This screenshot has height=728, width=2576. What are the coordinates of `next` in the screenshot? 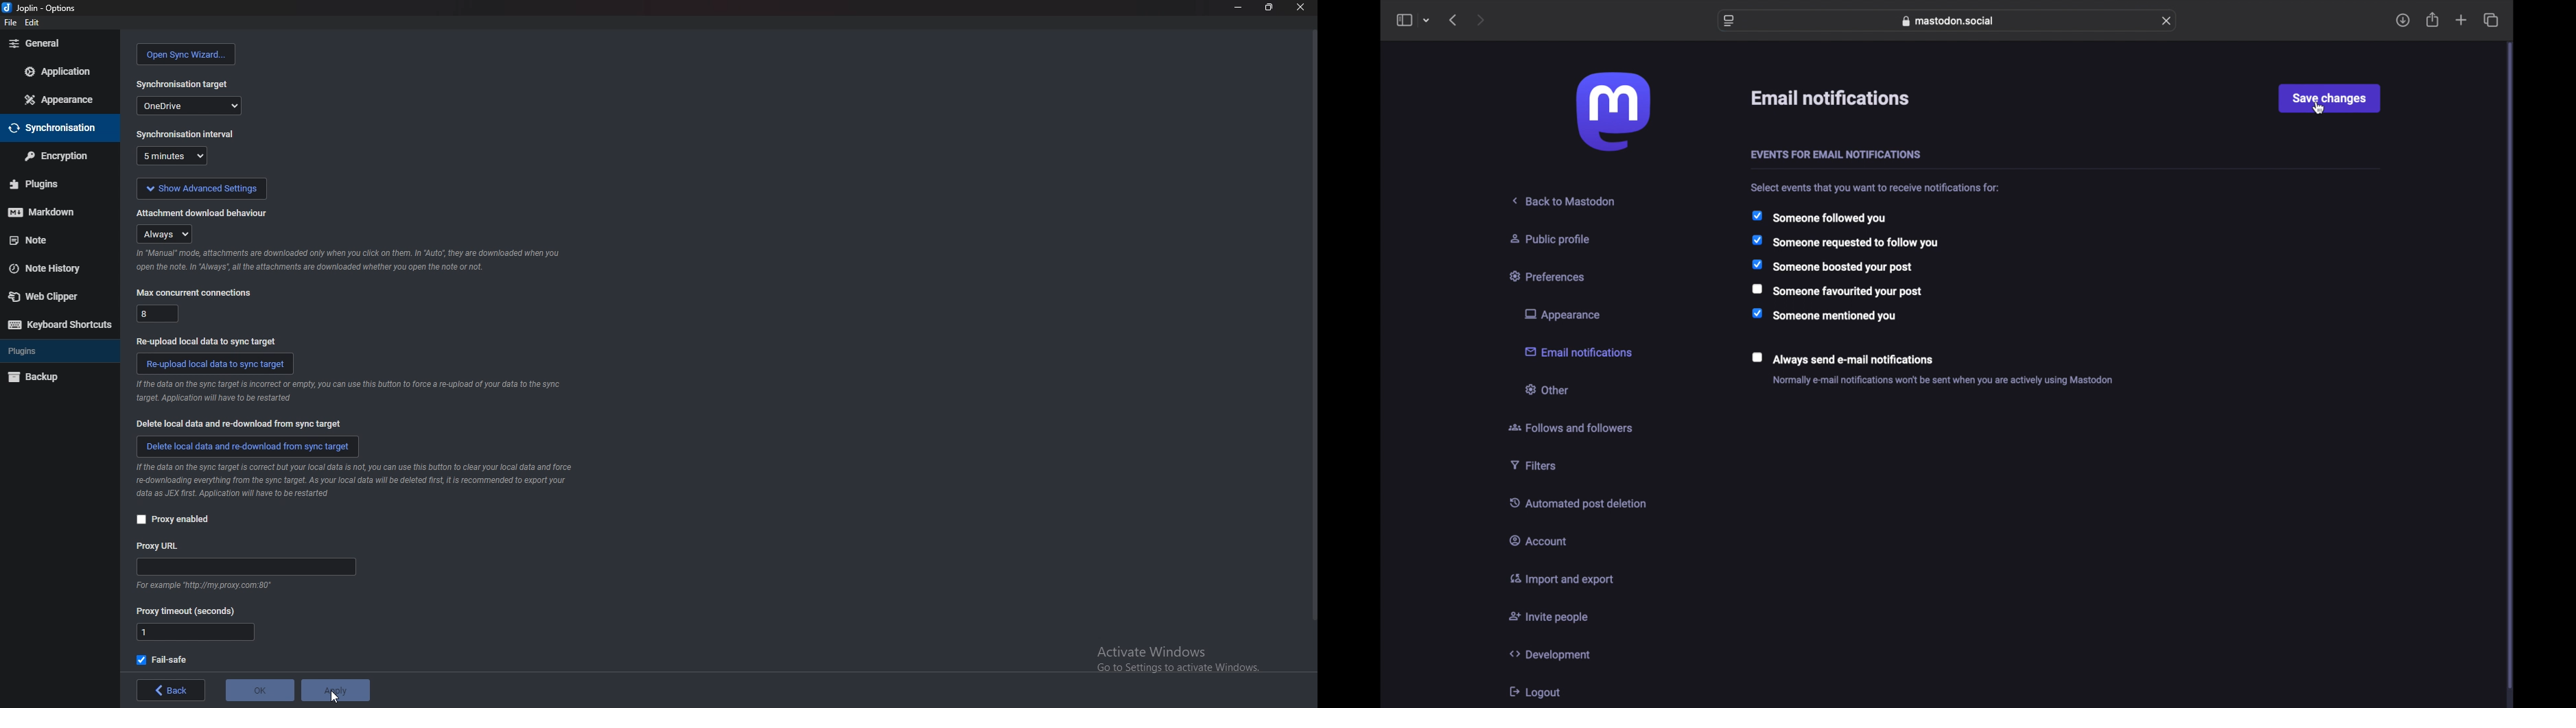 It's located at (1482, 20).